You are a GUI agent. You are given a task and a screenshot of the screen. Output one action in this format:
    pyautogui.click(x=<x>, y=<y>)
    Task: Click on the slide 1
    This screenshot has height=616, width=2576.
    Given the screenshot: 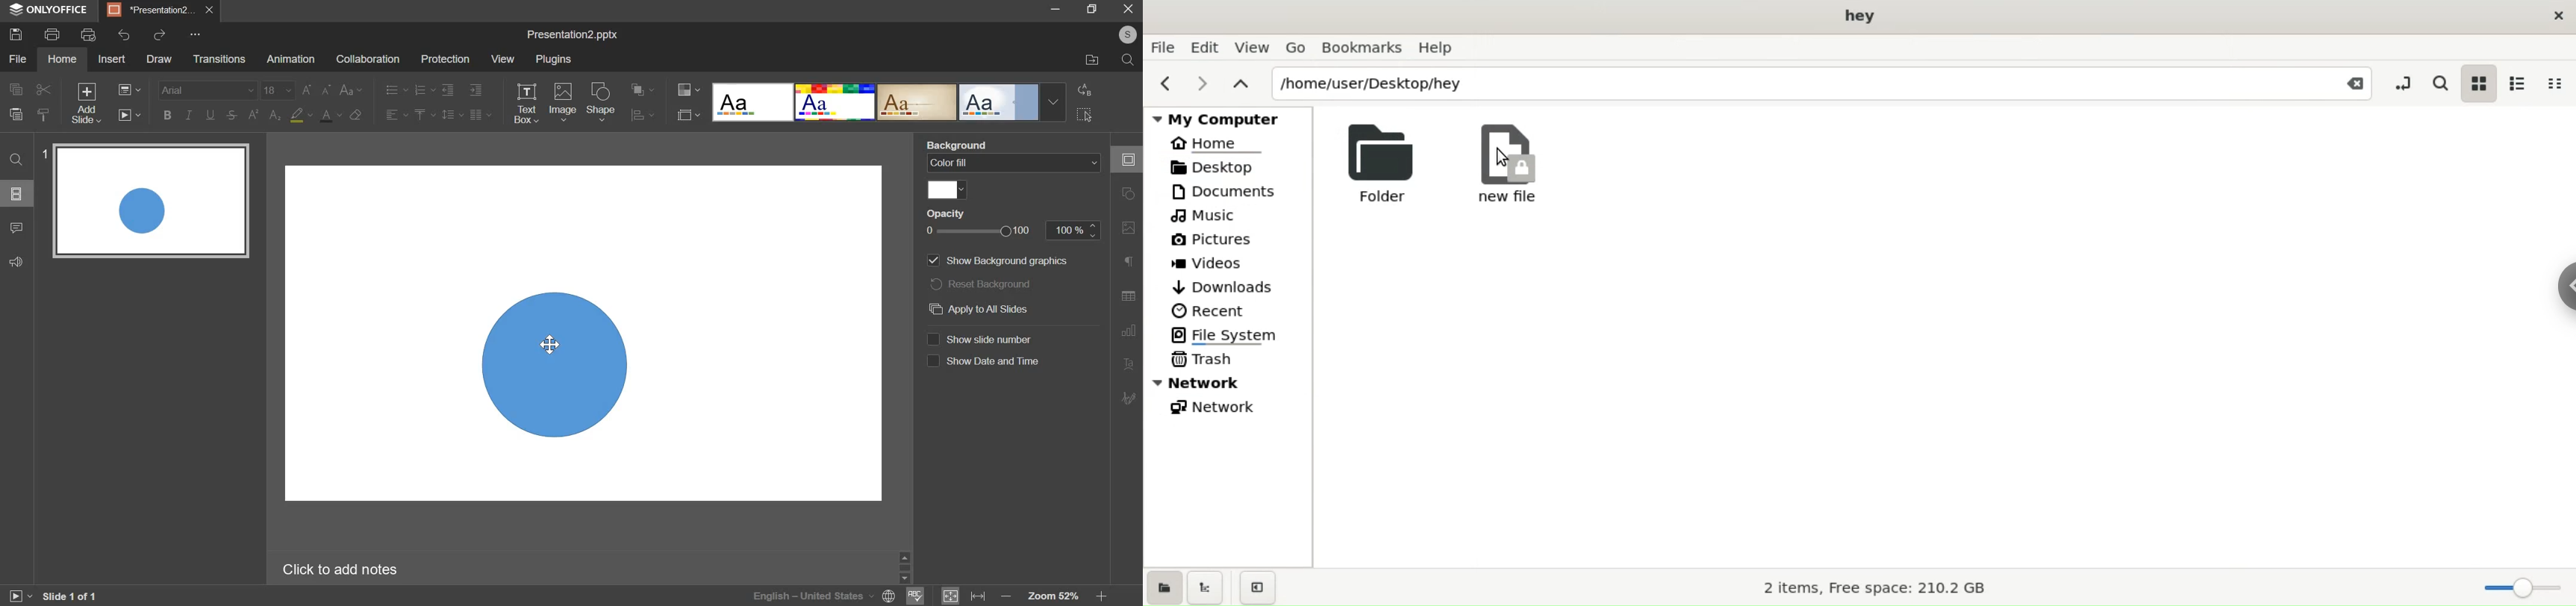 What is the action you would take?
    pyautogui.click(x=157, y=205)
    